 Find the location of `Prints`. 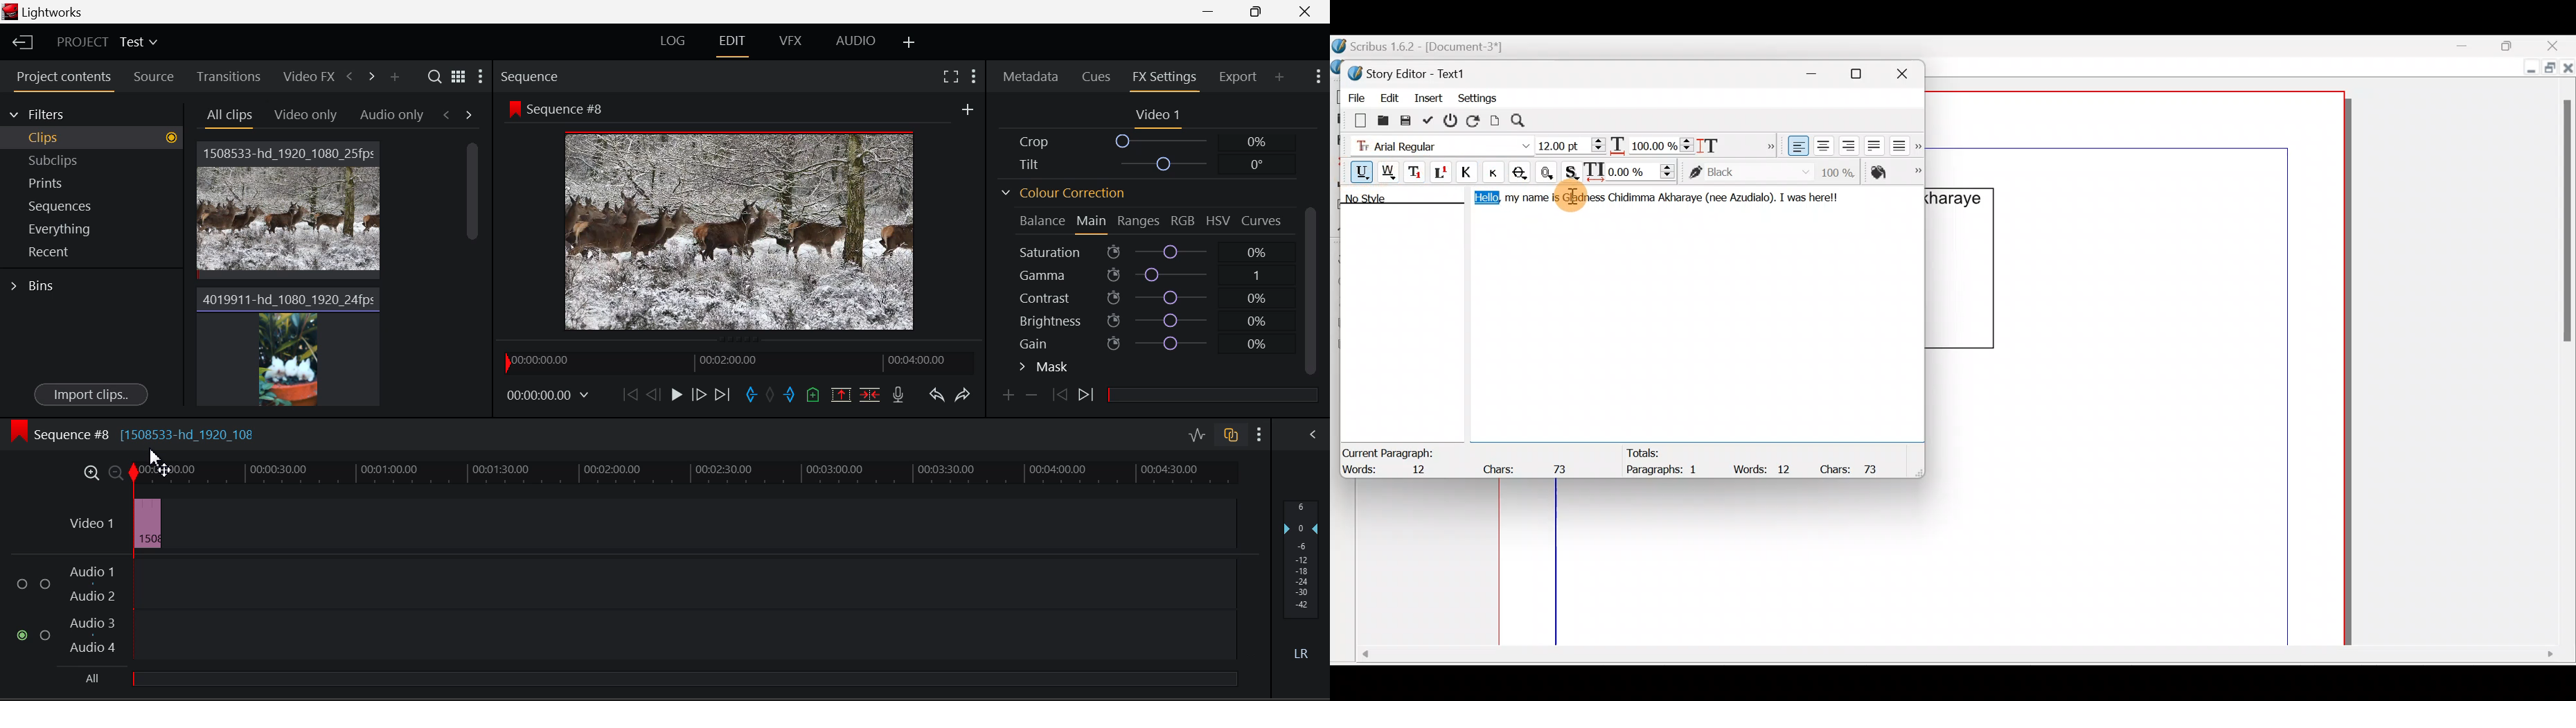

Prints is located at coordinates (99, 185).